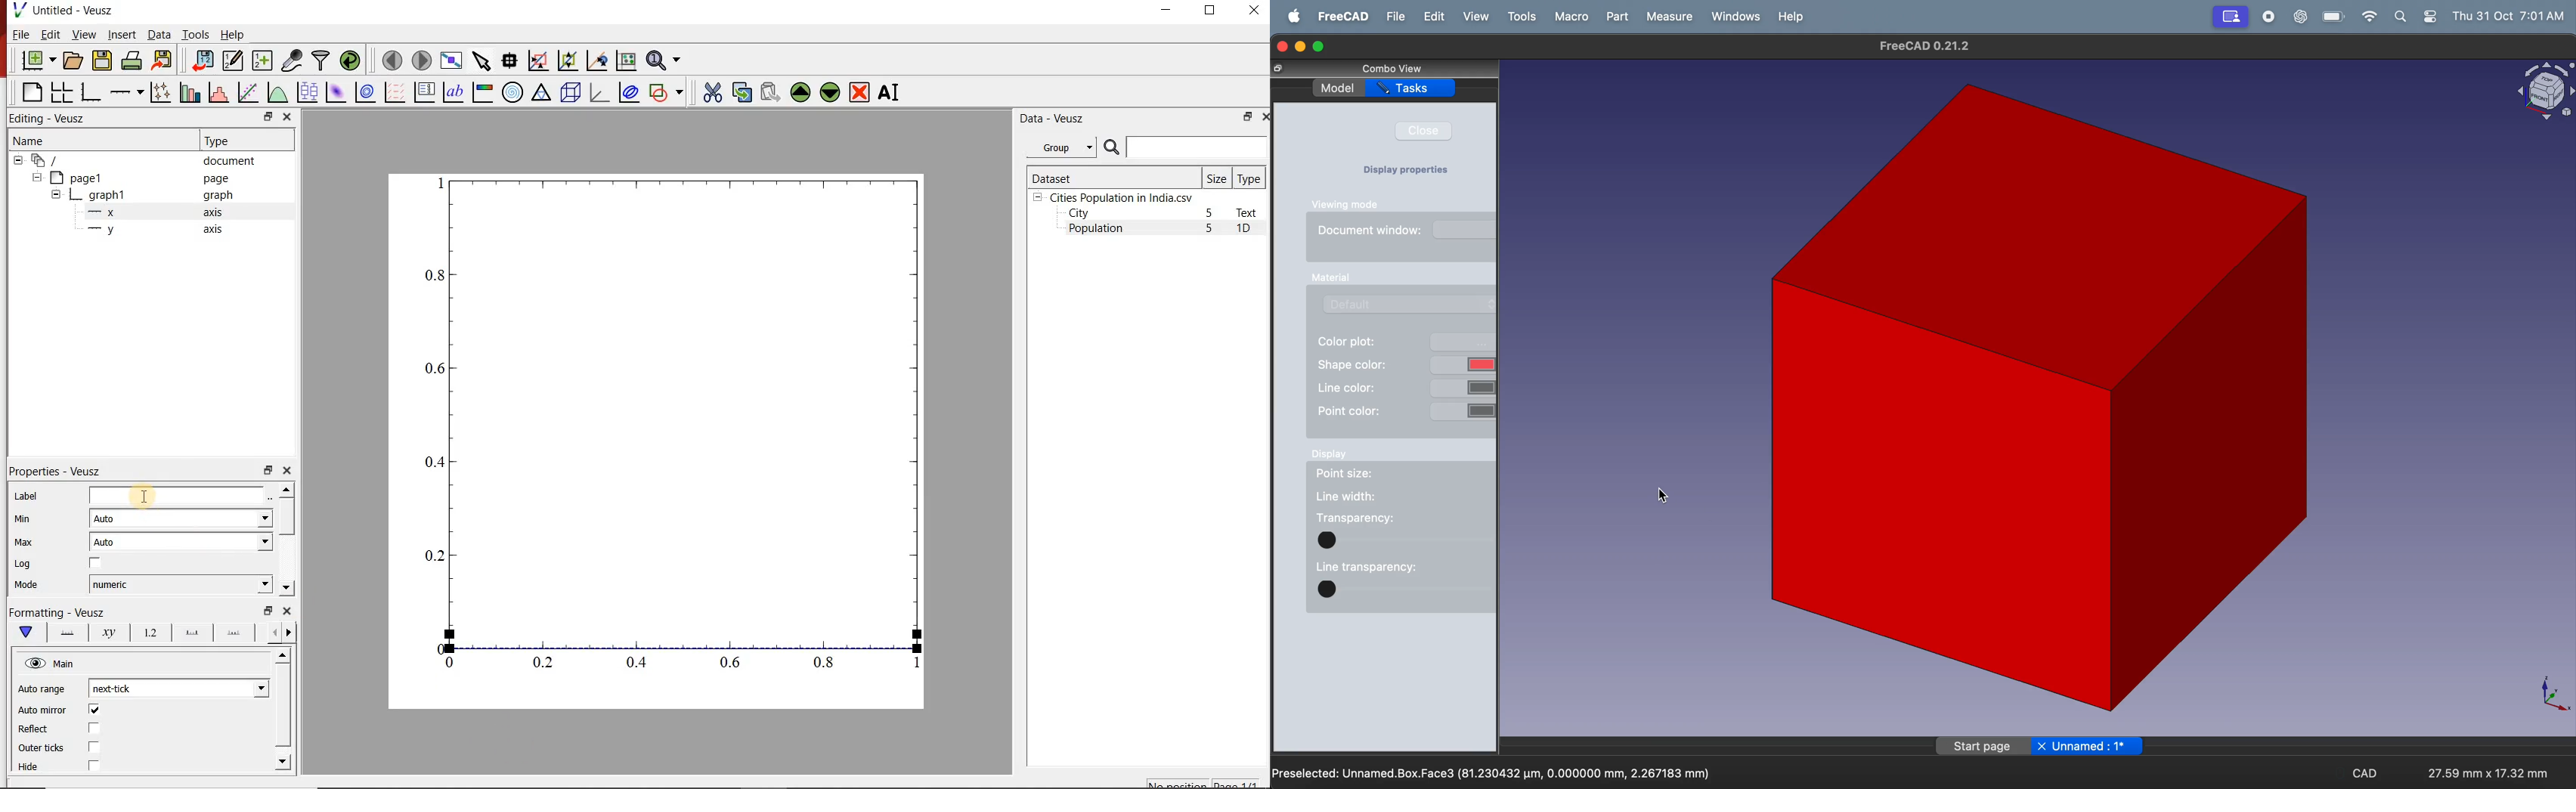  What do you see at coordinates (1320, 47) in the screenshot?
I see `maximize` at bounding box center [1320, 47].